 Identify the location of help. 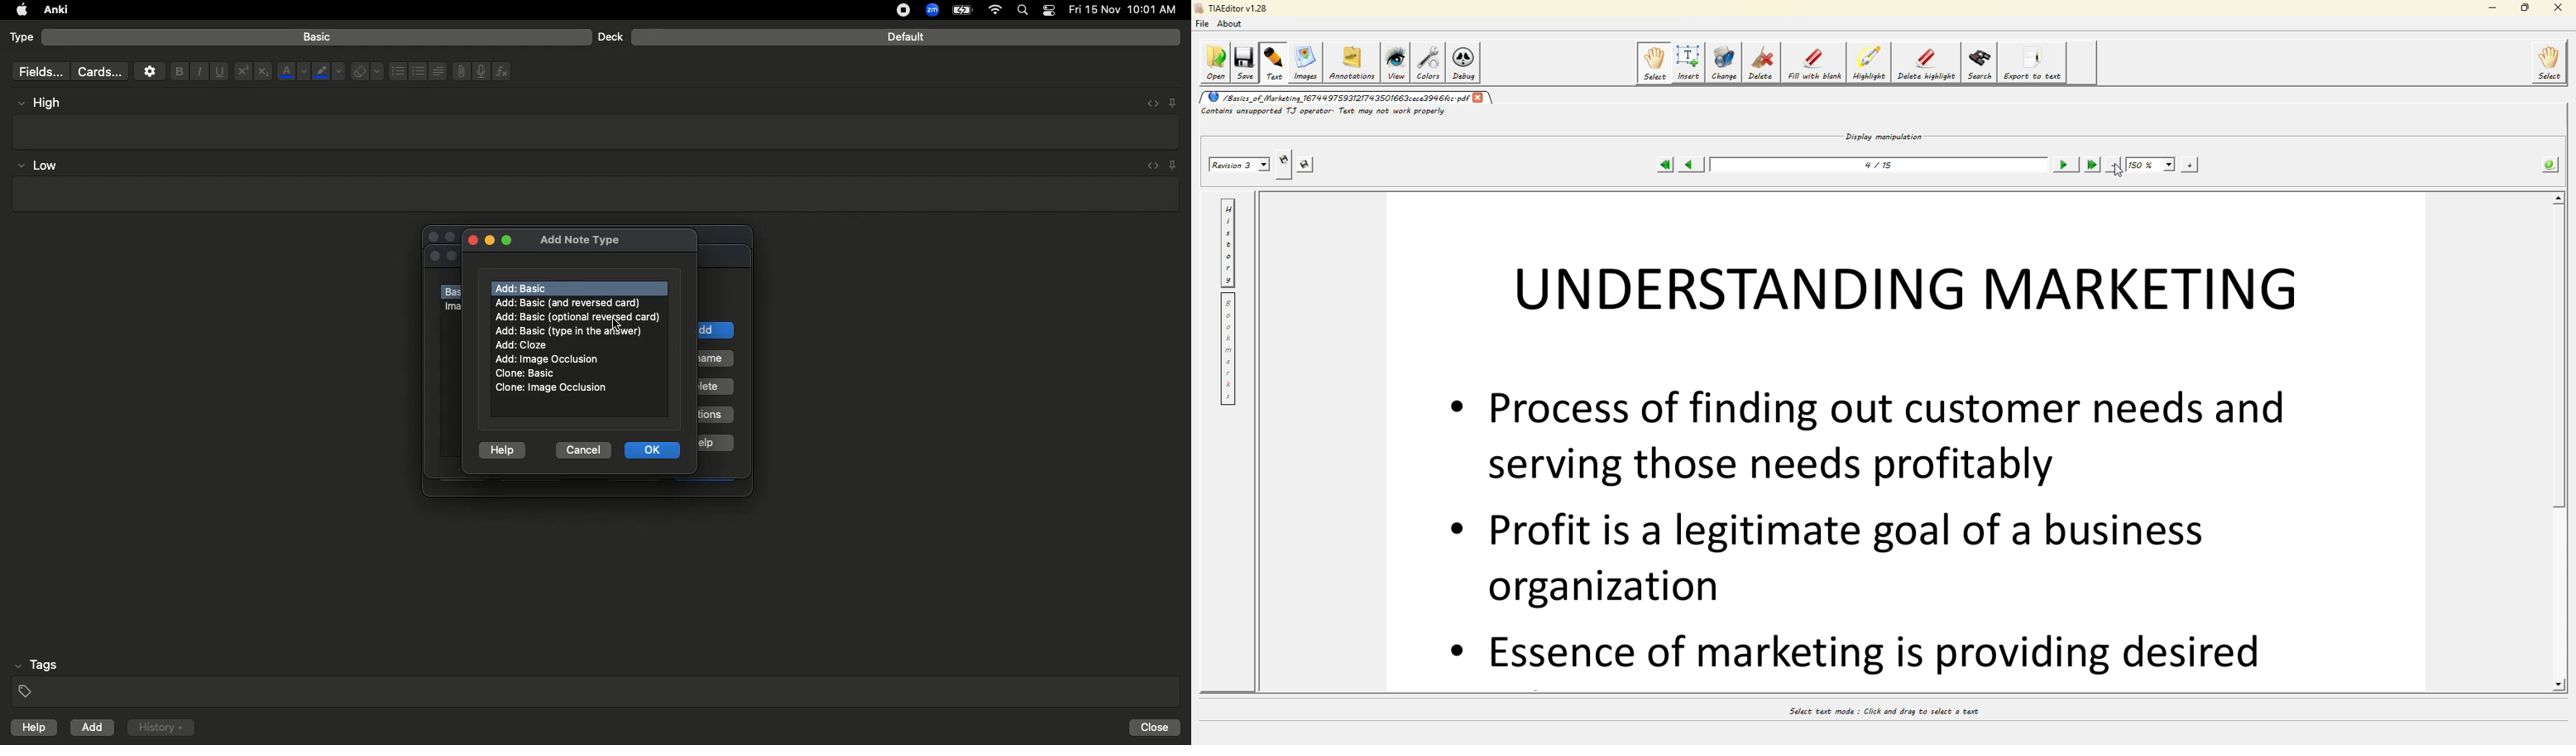
(31, 729).